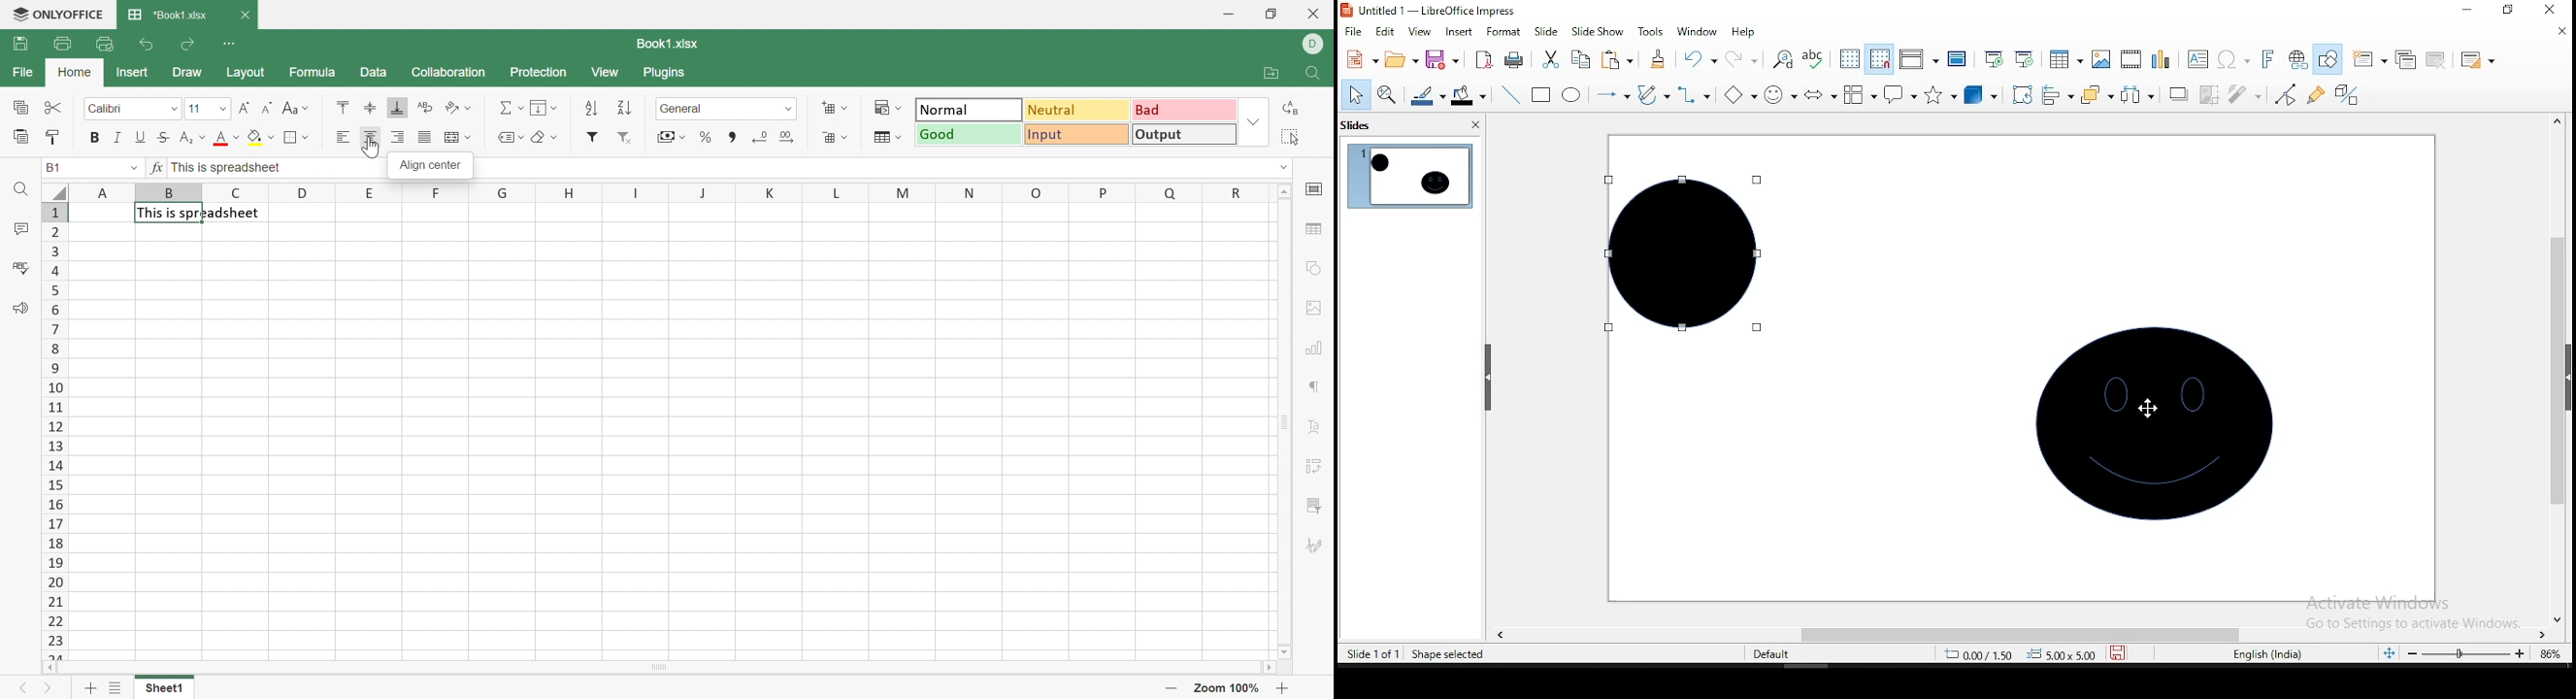  I want to click on toggle extrusion, so click(2347, 97).